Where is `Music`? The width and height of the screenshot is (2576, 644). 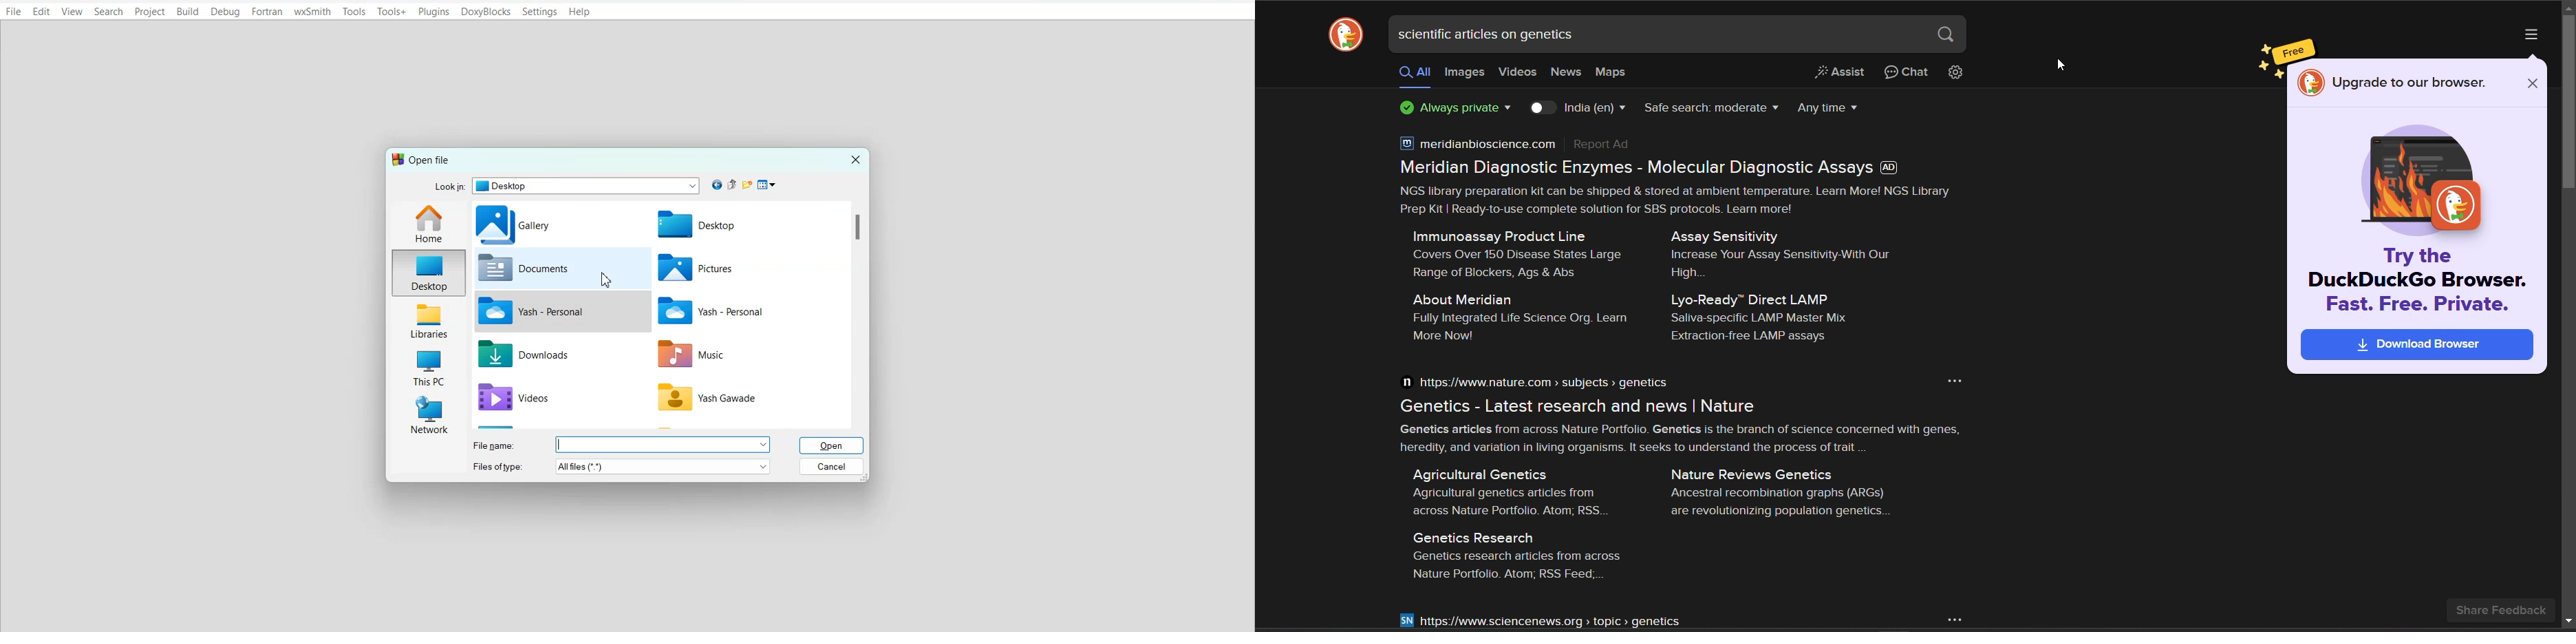
Music is located at coordinates (747, 353).